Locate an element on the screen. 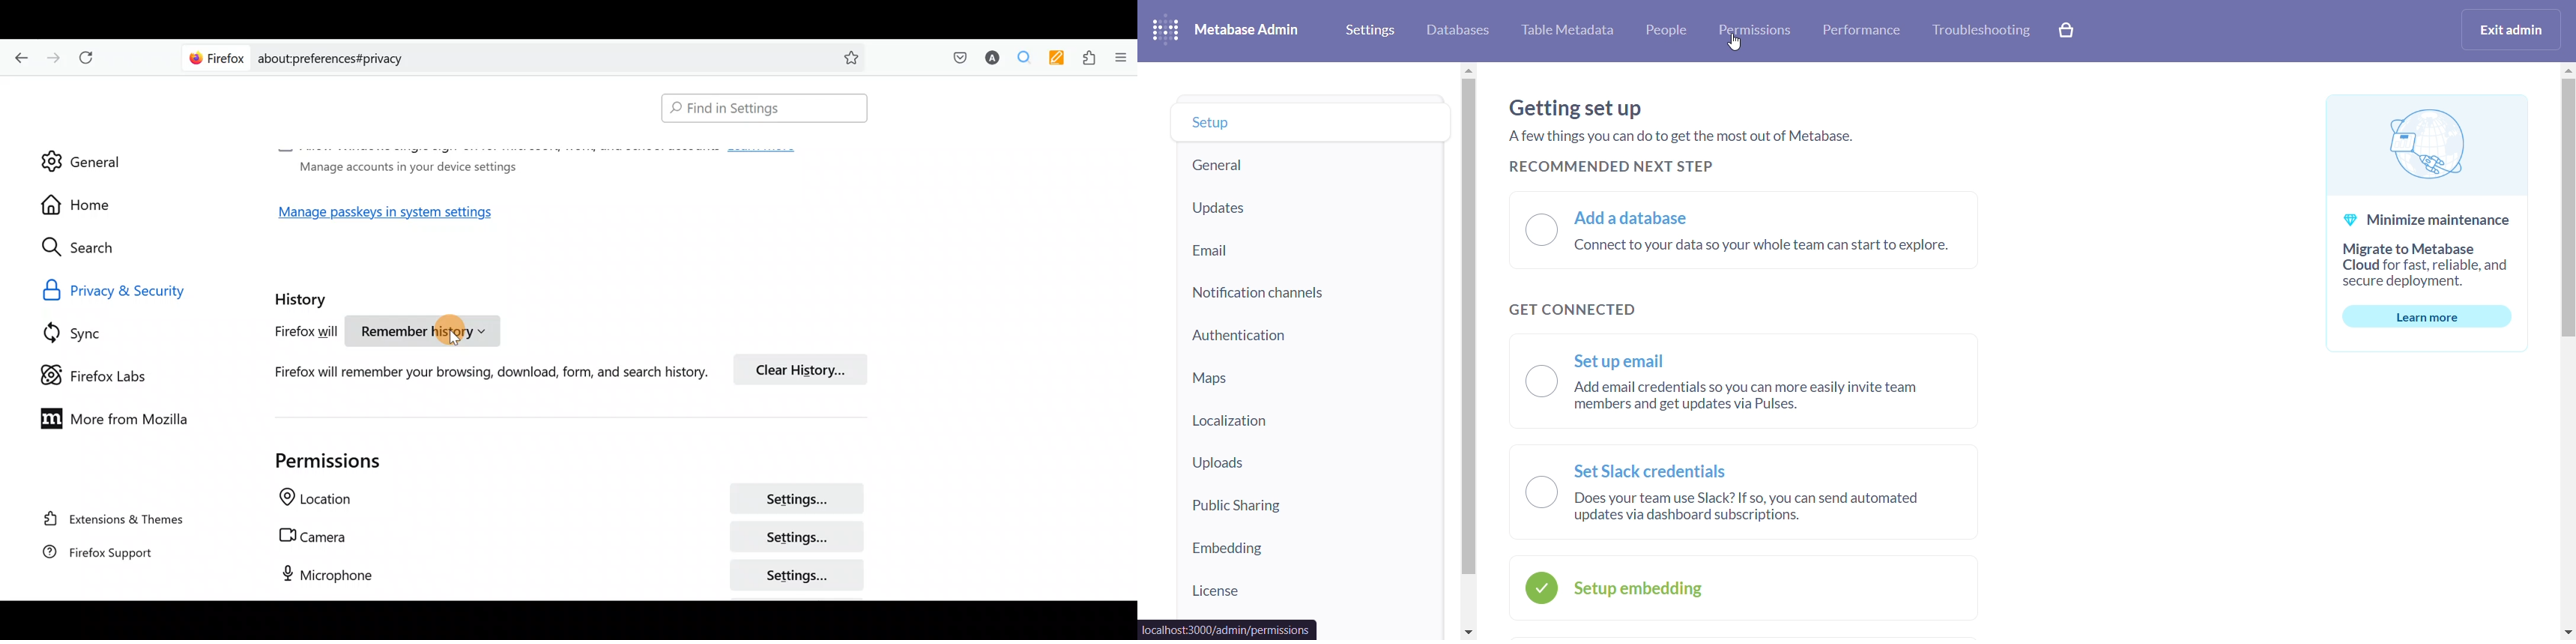  Multiple search & highlight is located at coordinates (1020, 59).